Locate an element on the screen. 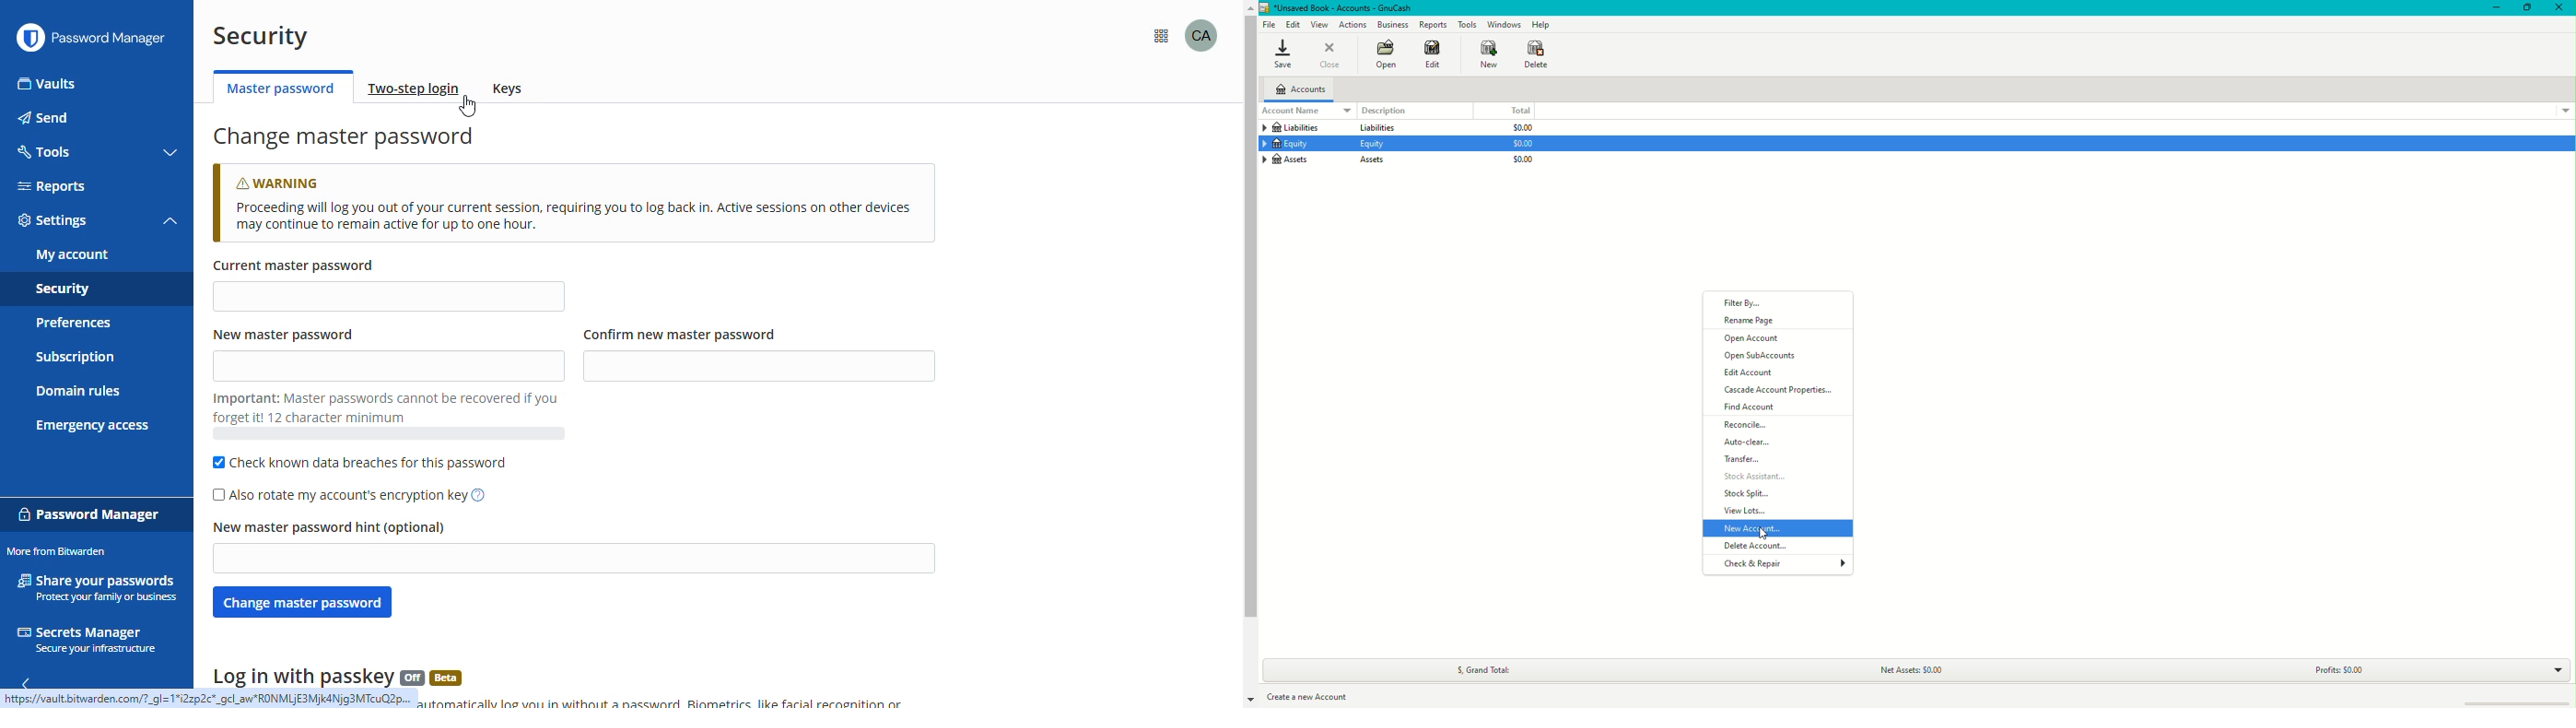 Image resolution: width=2576 pixels, height=728 pixels. two-step login is located at coordinates (414, 88).